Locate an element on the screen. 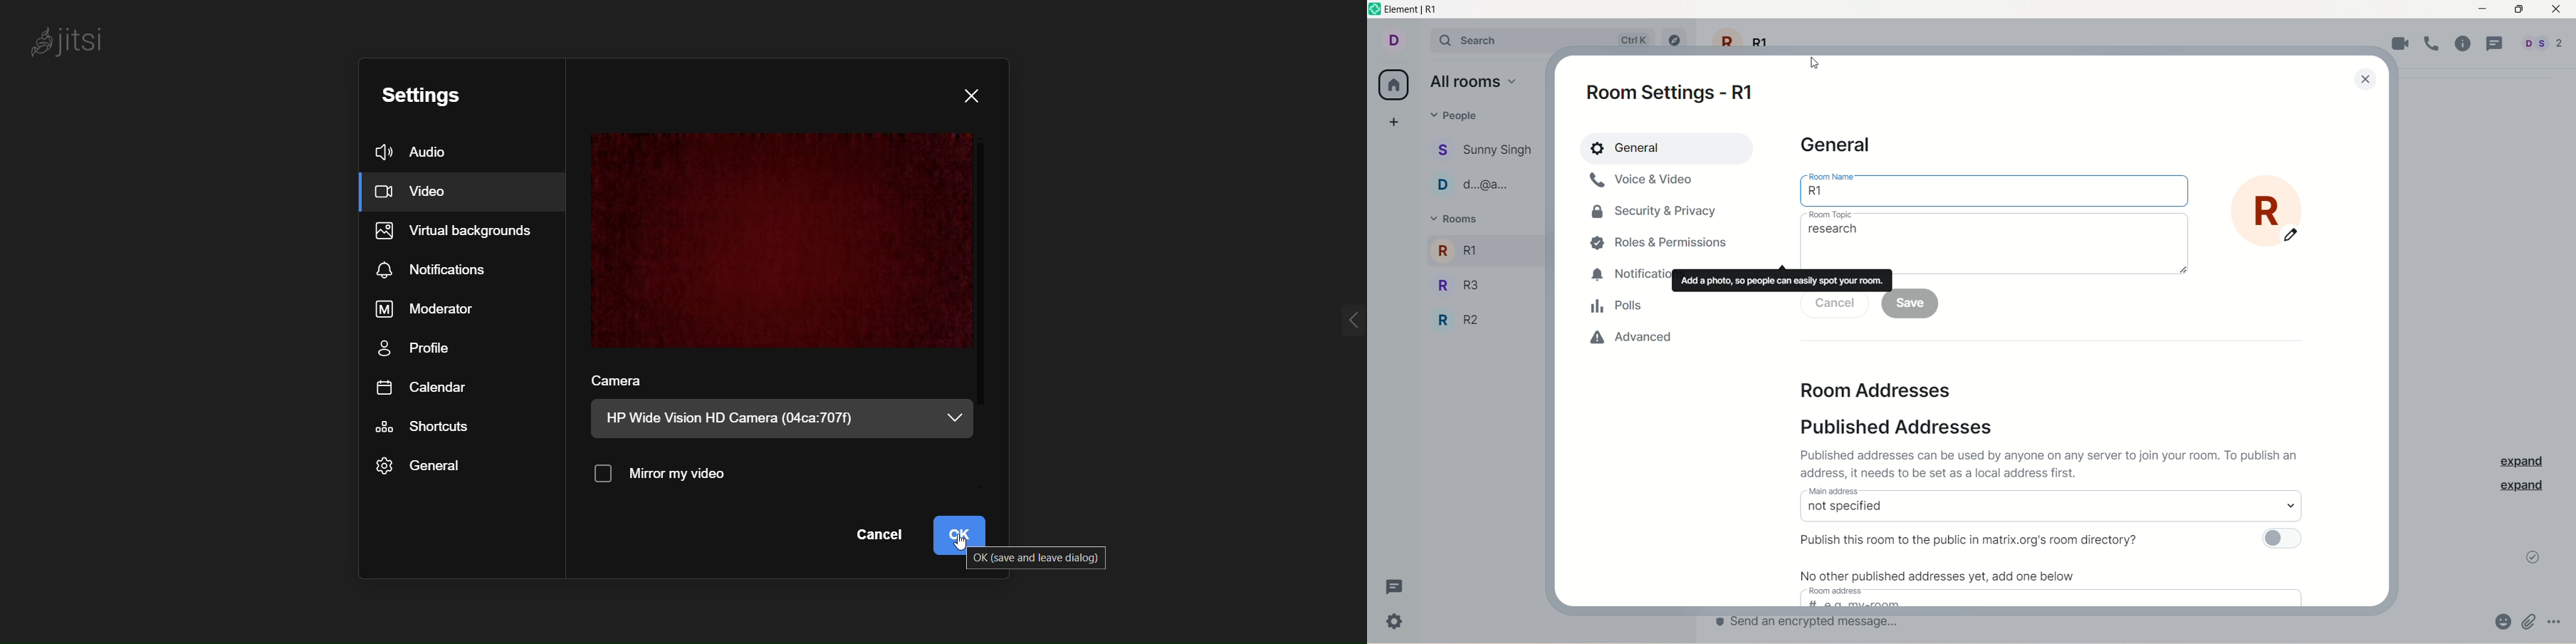 This screenshot has height=644, width=2576. room addresses is located at coordinates (1877, 389).